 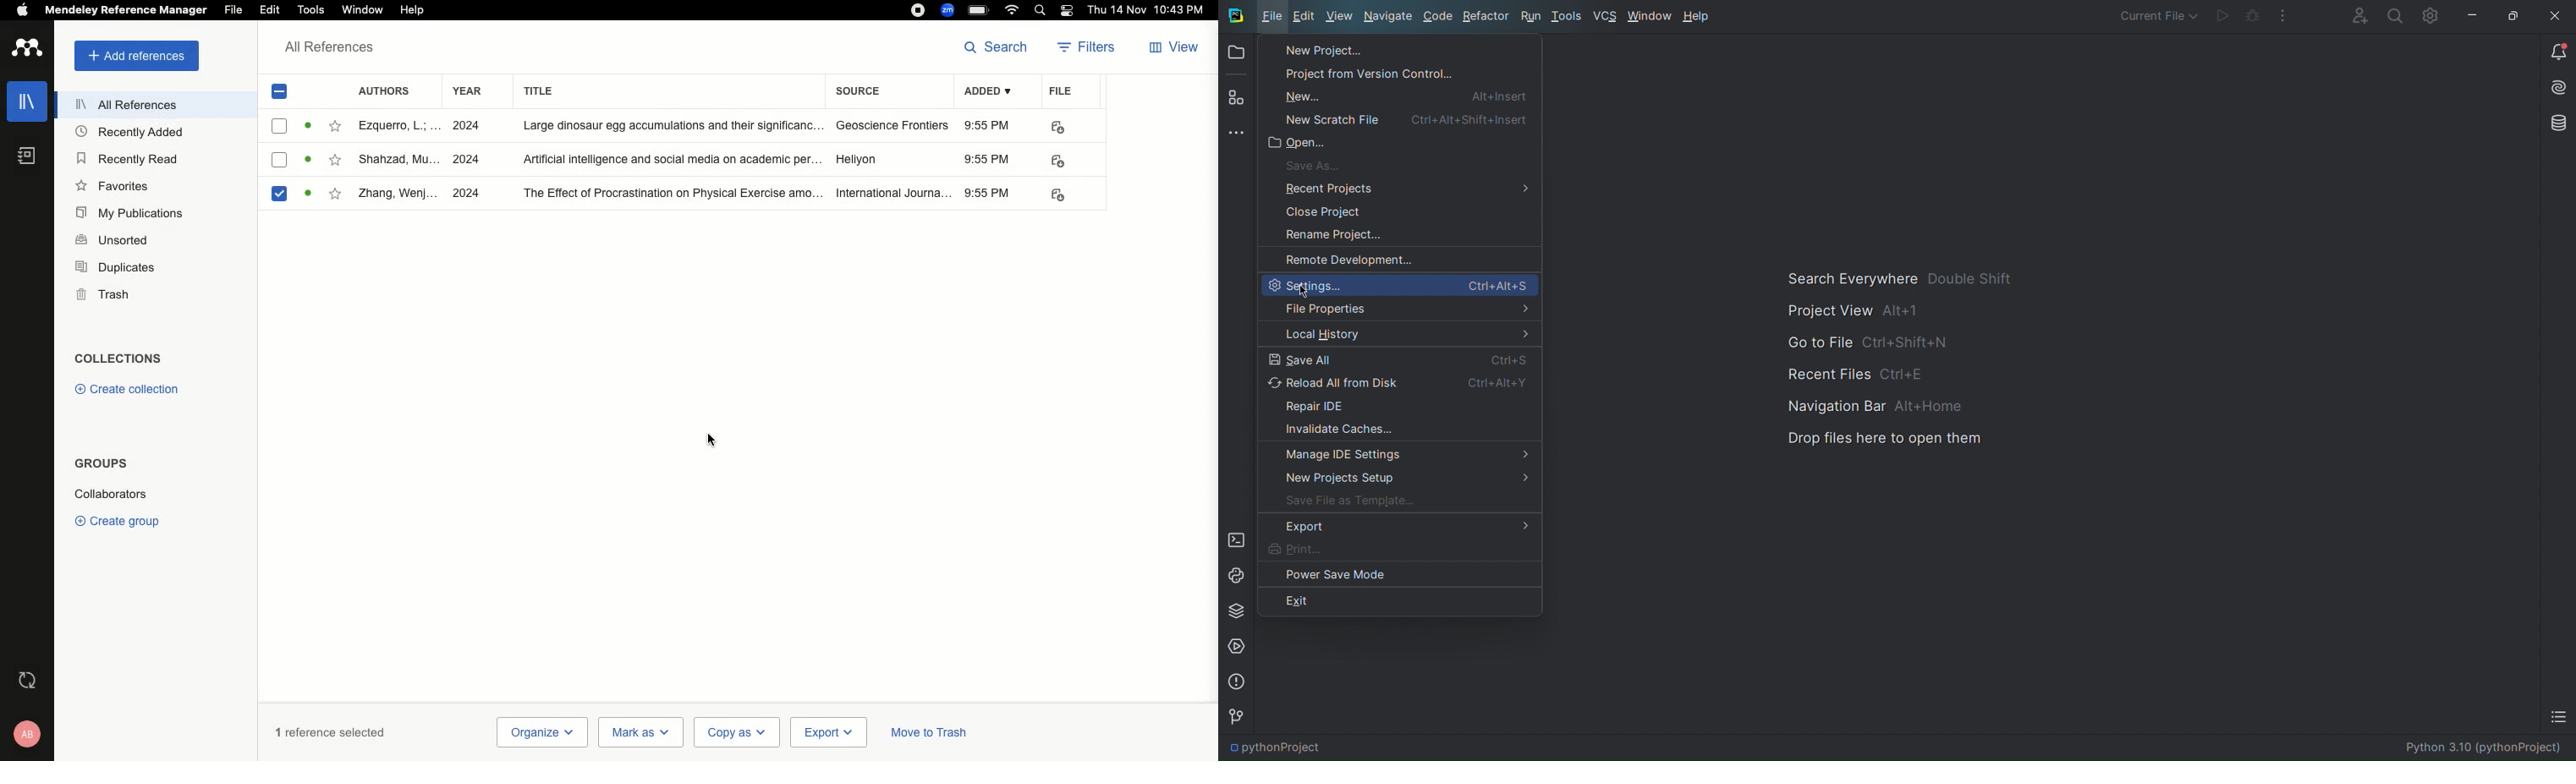 What do you see at coordinates (670, 90) in the screenshot?
I see `Title` at bounding box center [670, 90].